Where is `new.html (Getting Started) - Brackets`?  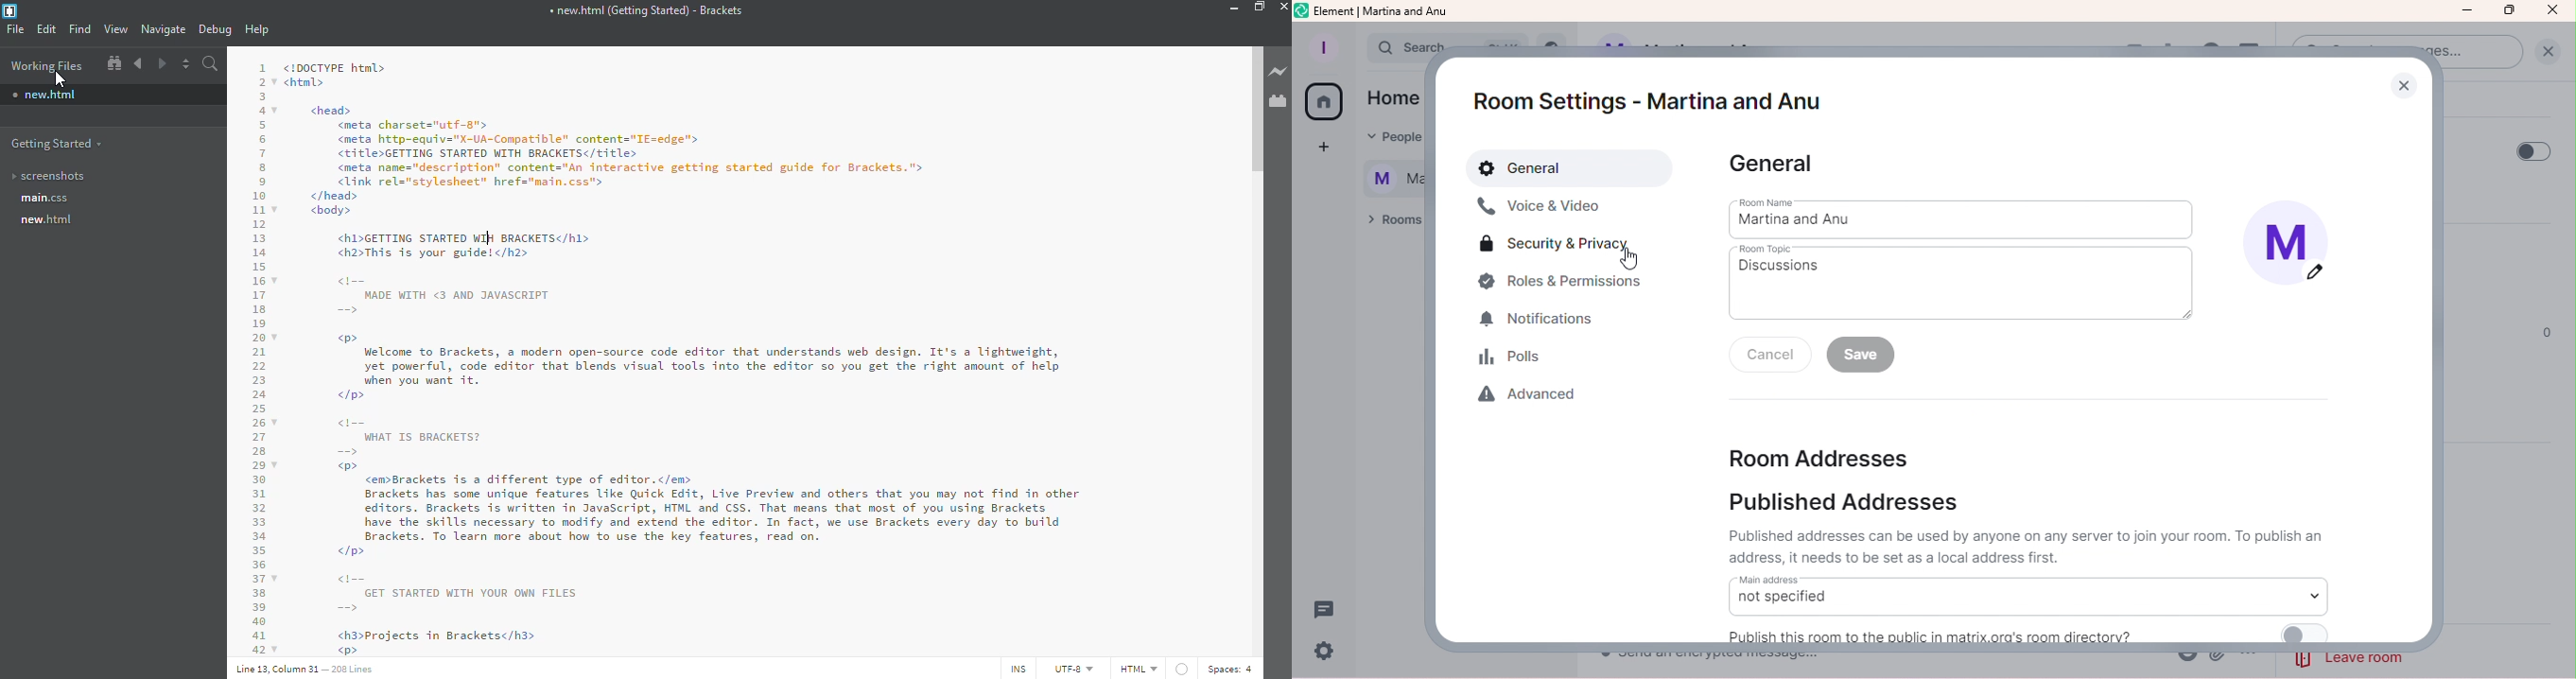 new.html (Getting Started) - Brackets is located at coordinates (646, 10).